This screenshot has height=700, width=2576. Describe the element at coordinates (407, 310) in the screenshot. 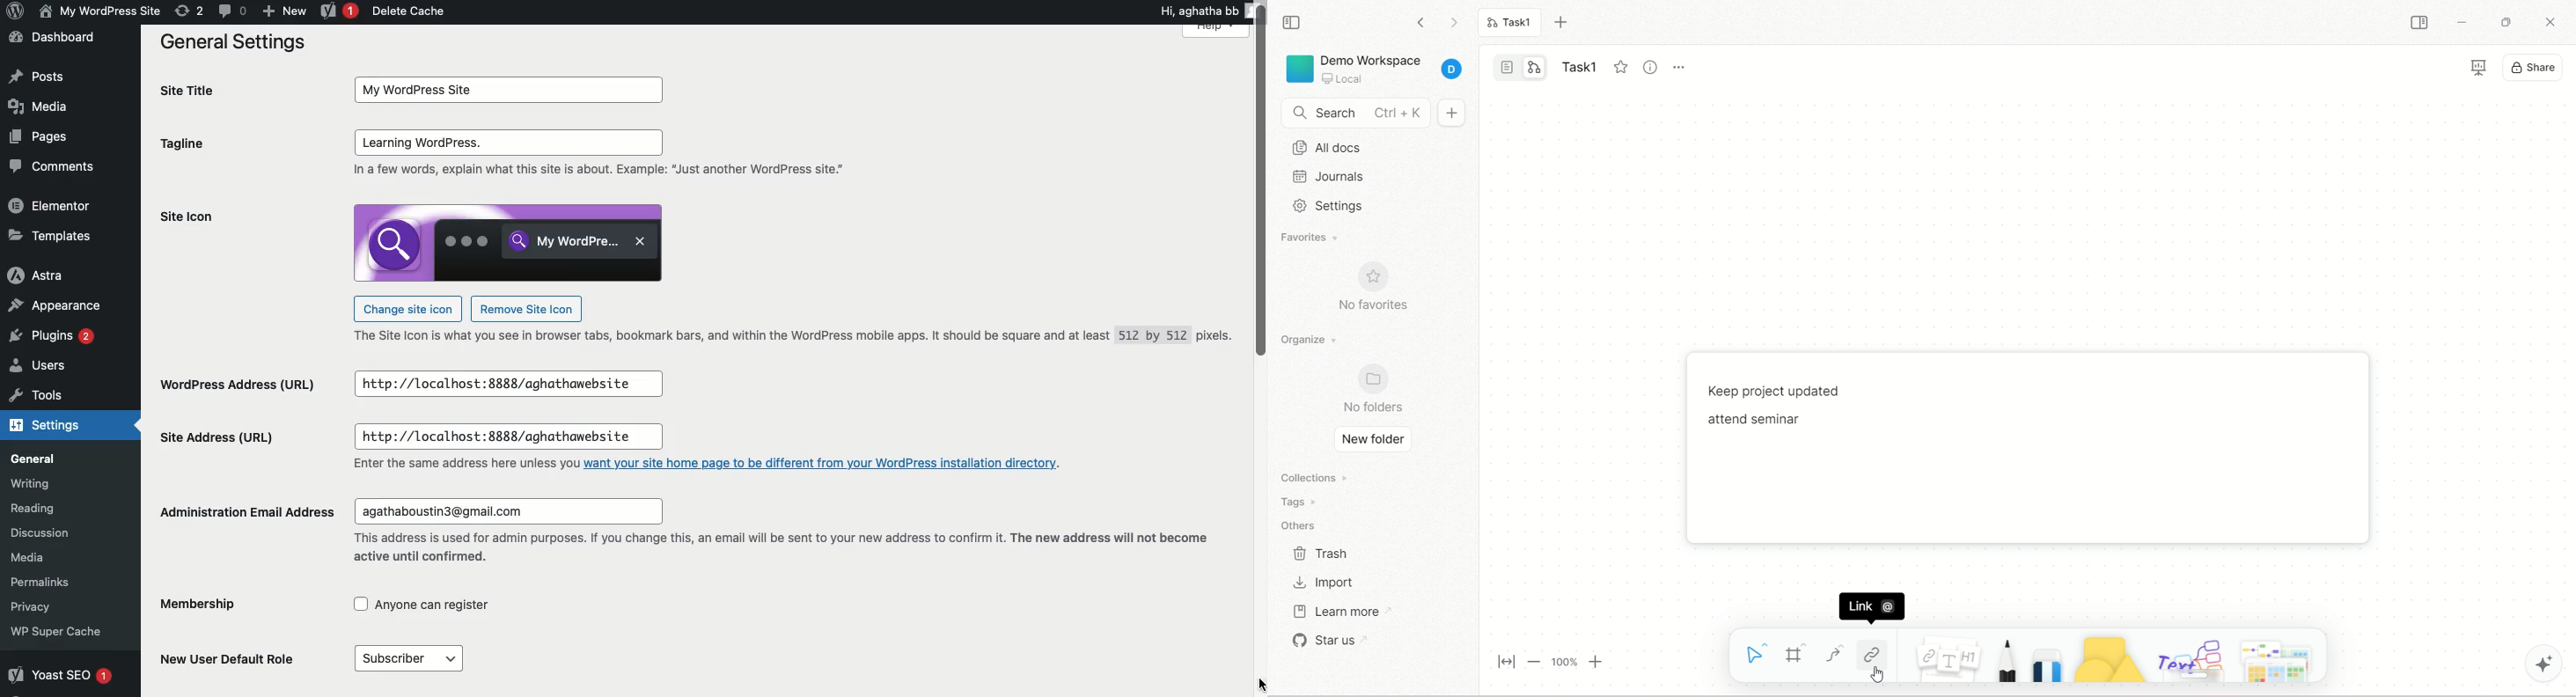

I see `Change site icon` at that location.